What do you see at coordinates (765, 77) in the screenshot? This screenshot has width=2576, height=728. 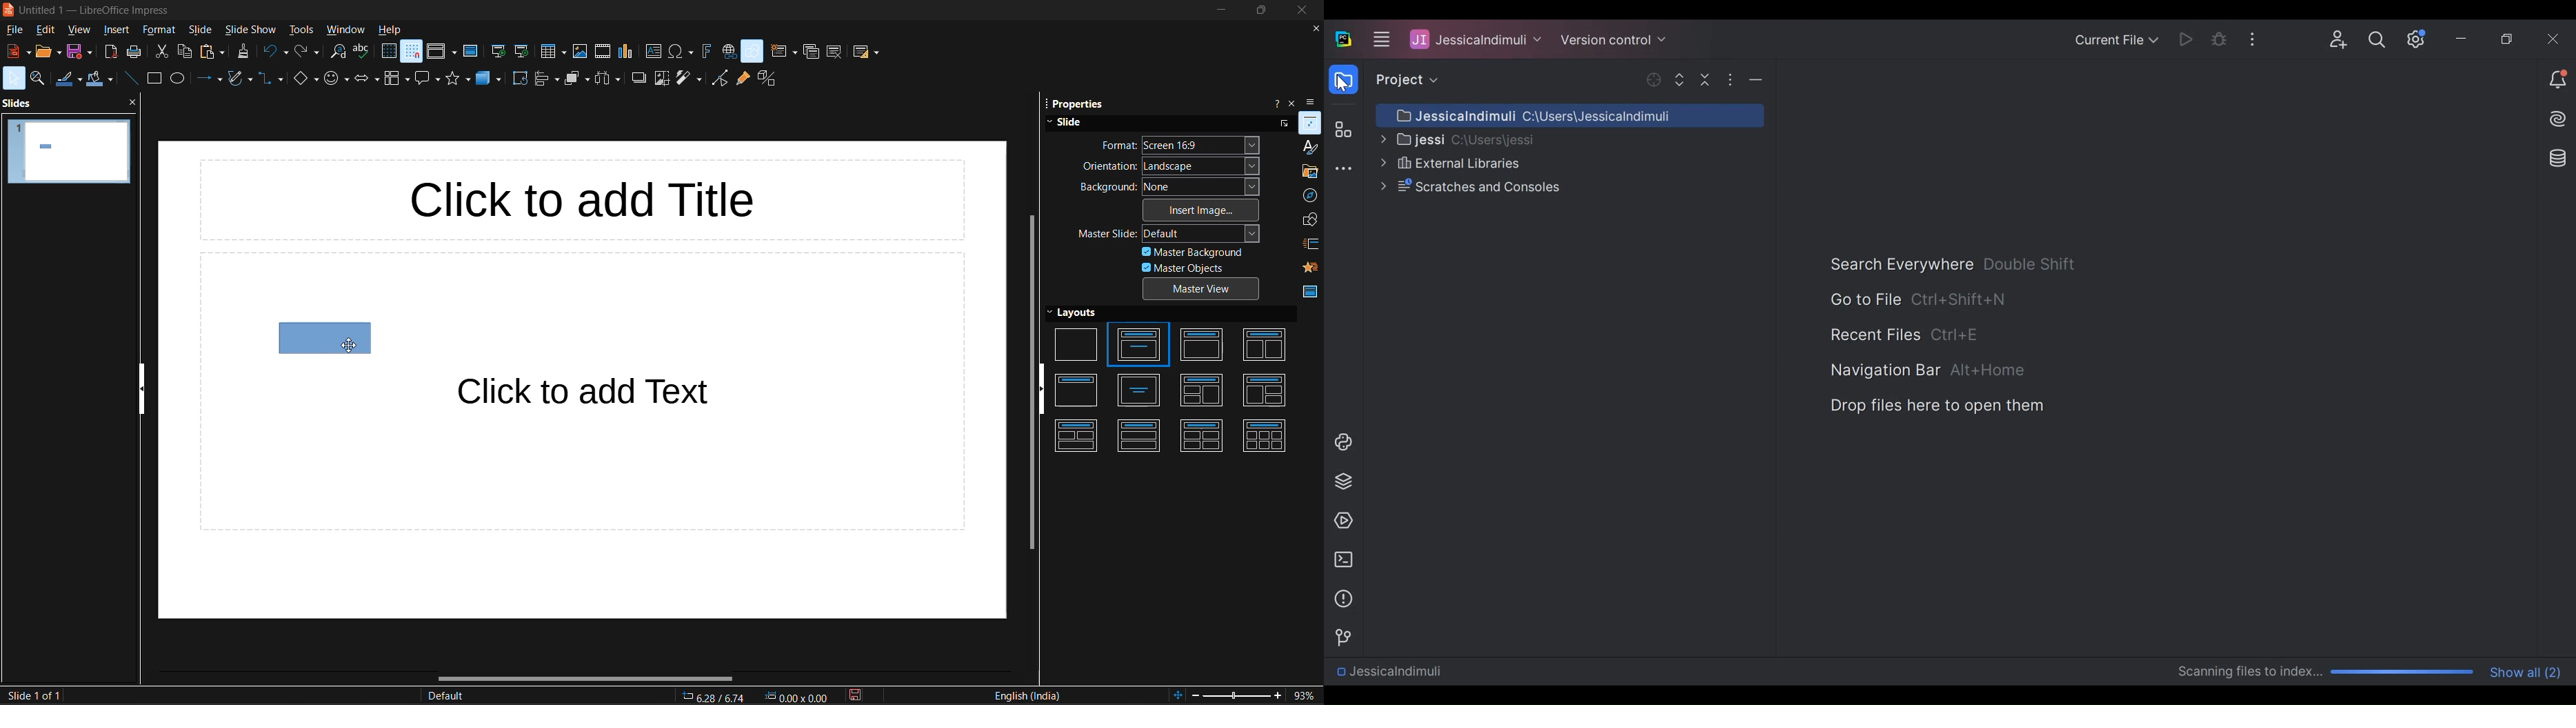 I see `toggle extrusion` at bounding box center [765, 77].